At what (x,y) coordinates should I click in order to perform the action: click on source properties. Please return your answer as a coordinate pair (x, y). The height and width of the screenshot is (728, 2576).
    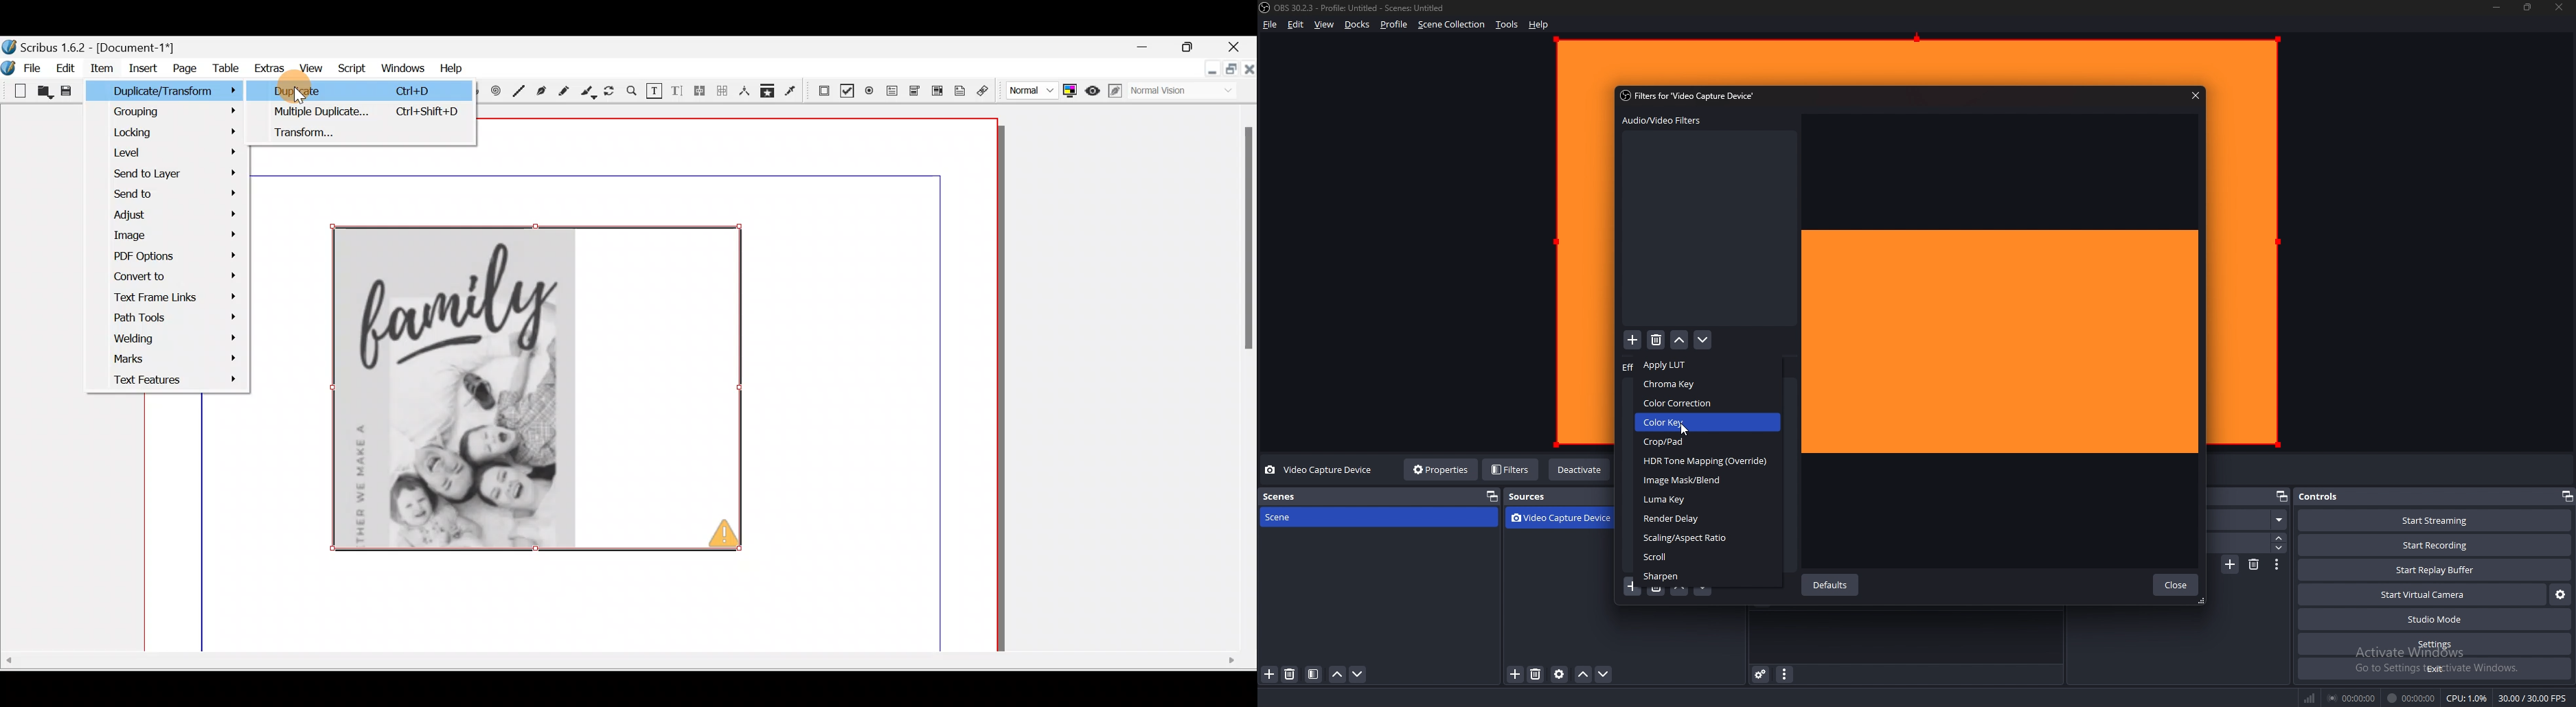
    Looking at the image, I should click on (1560, 675).